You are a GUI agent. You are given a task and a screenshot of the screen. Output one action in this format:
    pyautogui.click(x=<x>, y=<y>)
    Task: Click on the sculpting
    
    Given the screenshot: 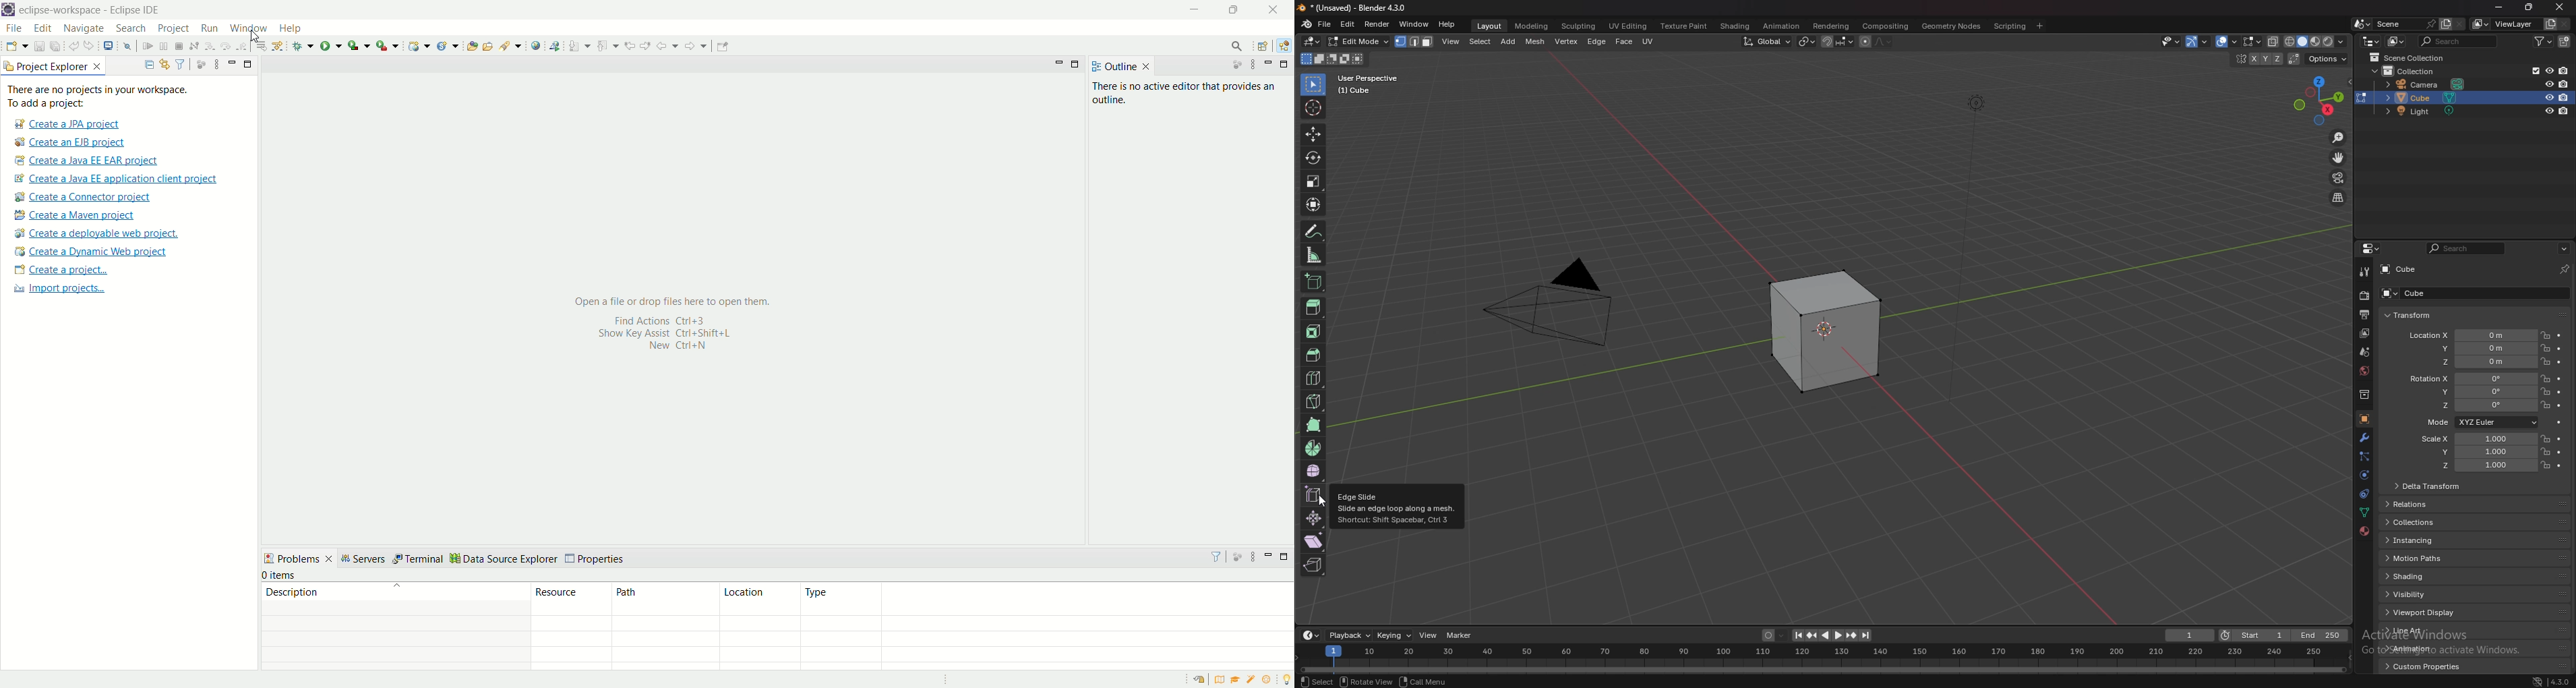 What is the action you would take?
    pyautogui.click(x=1579, y=26)
    